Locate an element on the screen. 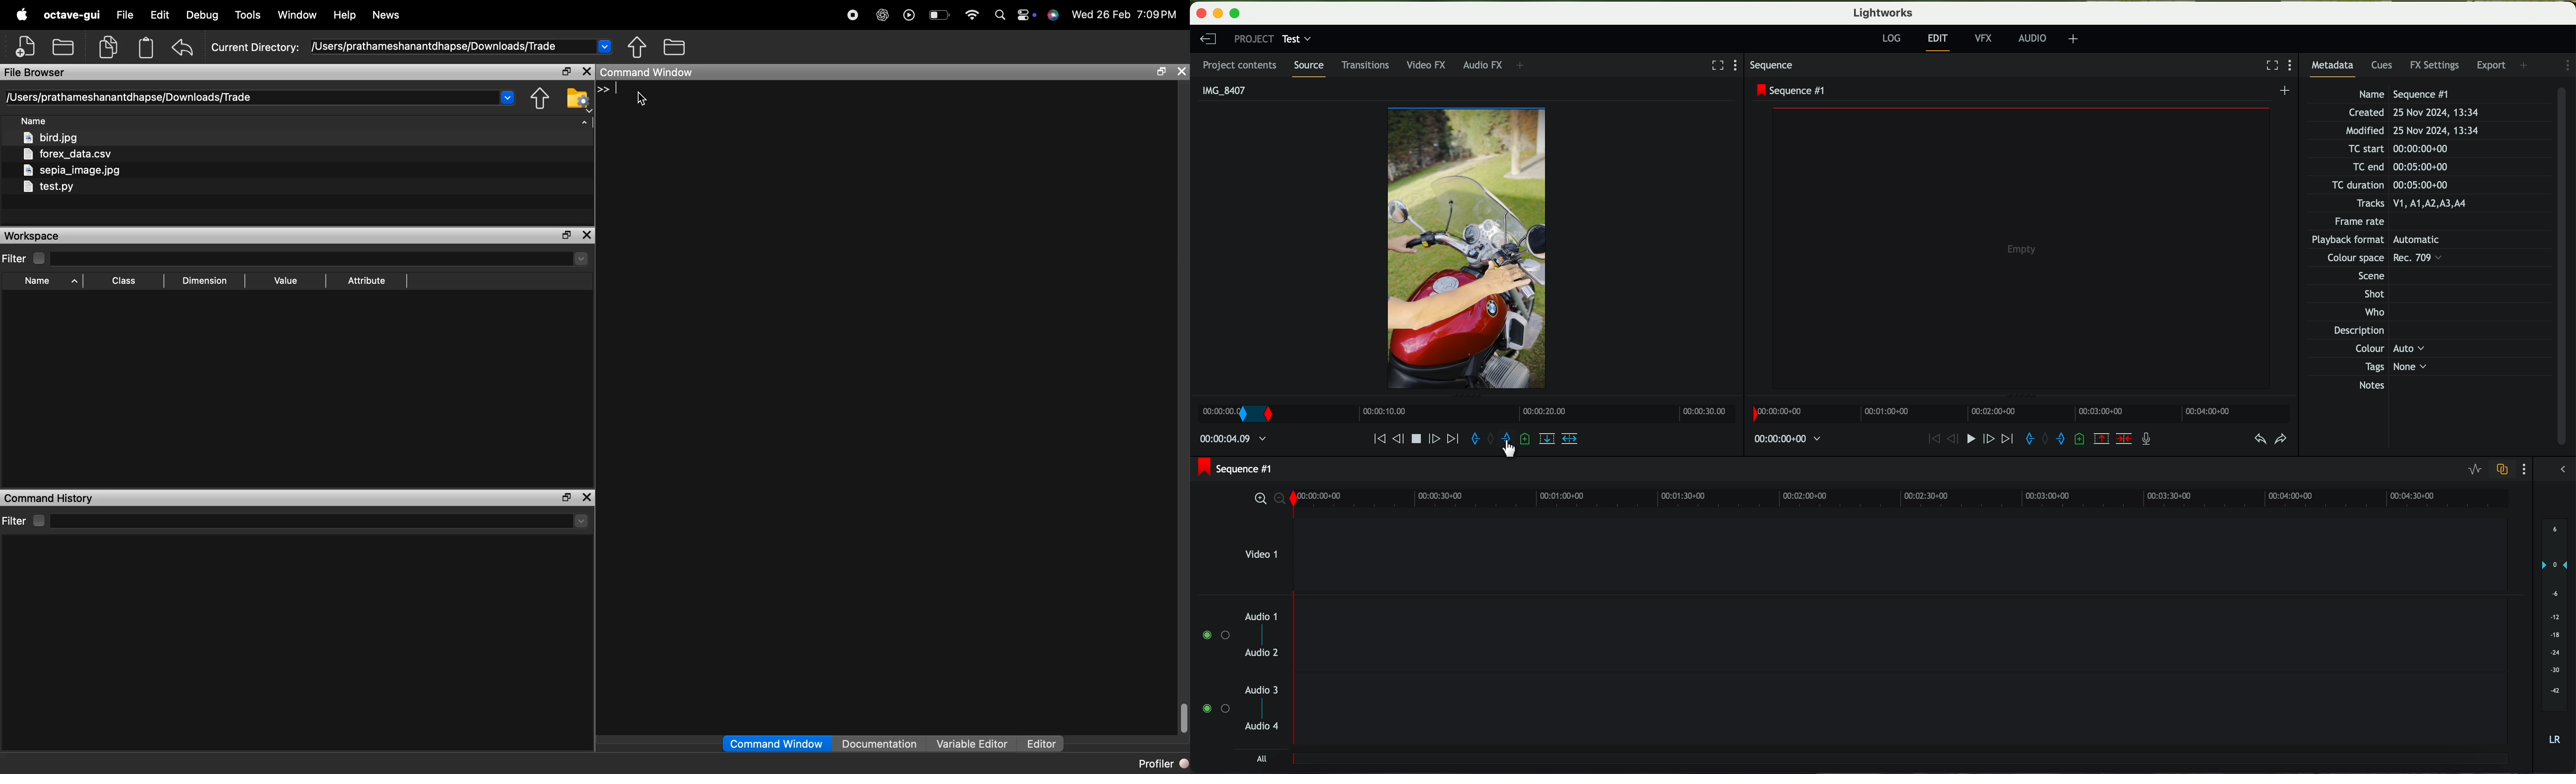 The image size is (2576, 784). click on mark out is located at coordinates (1510, 444).